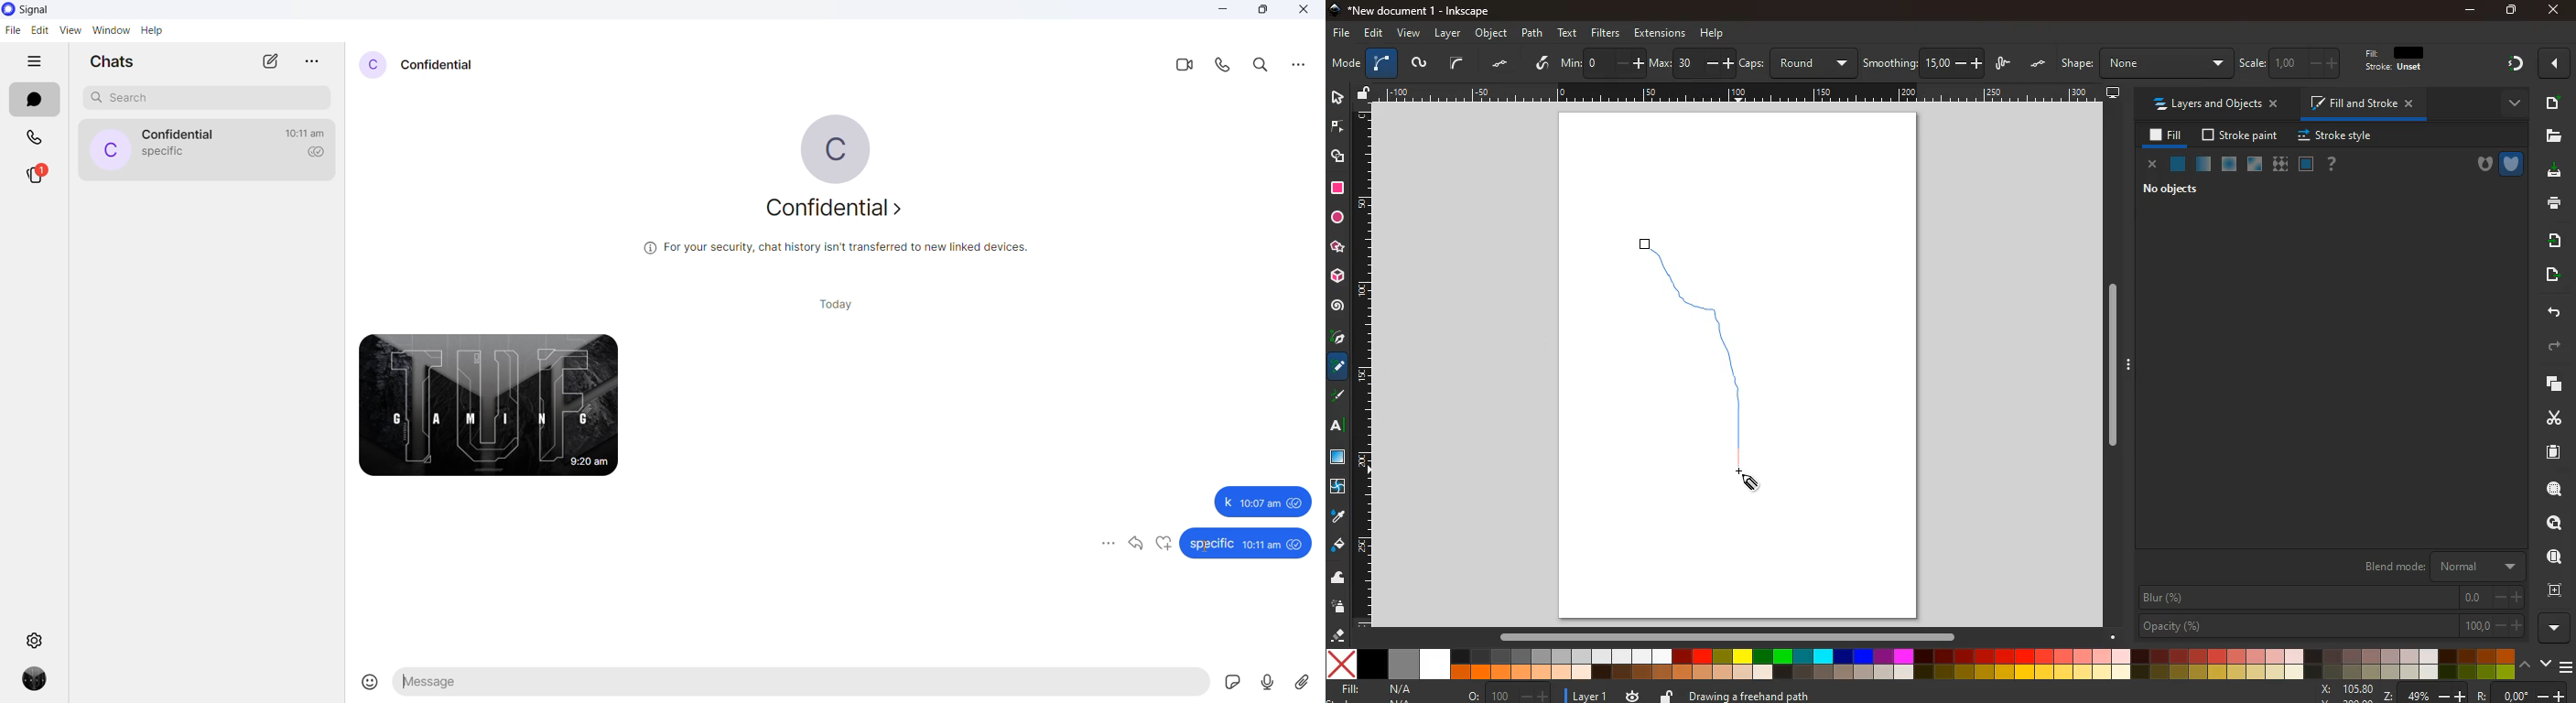  I want to click on sticker, so click(1232, 684).